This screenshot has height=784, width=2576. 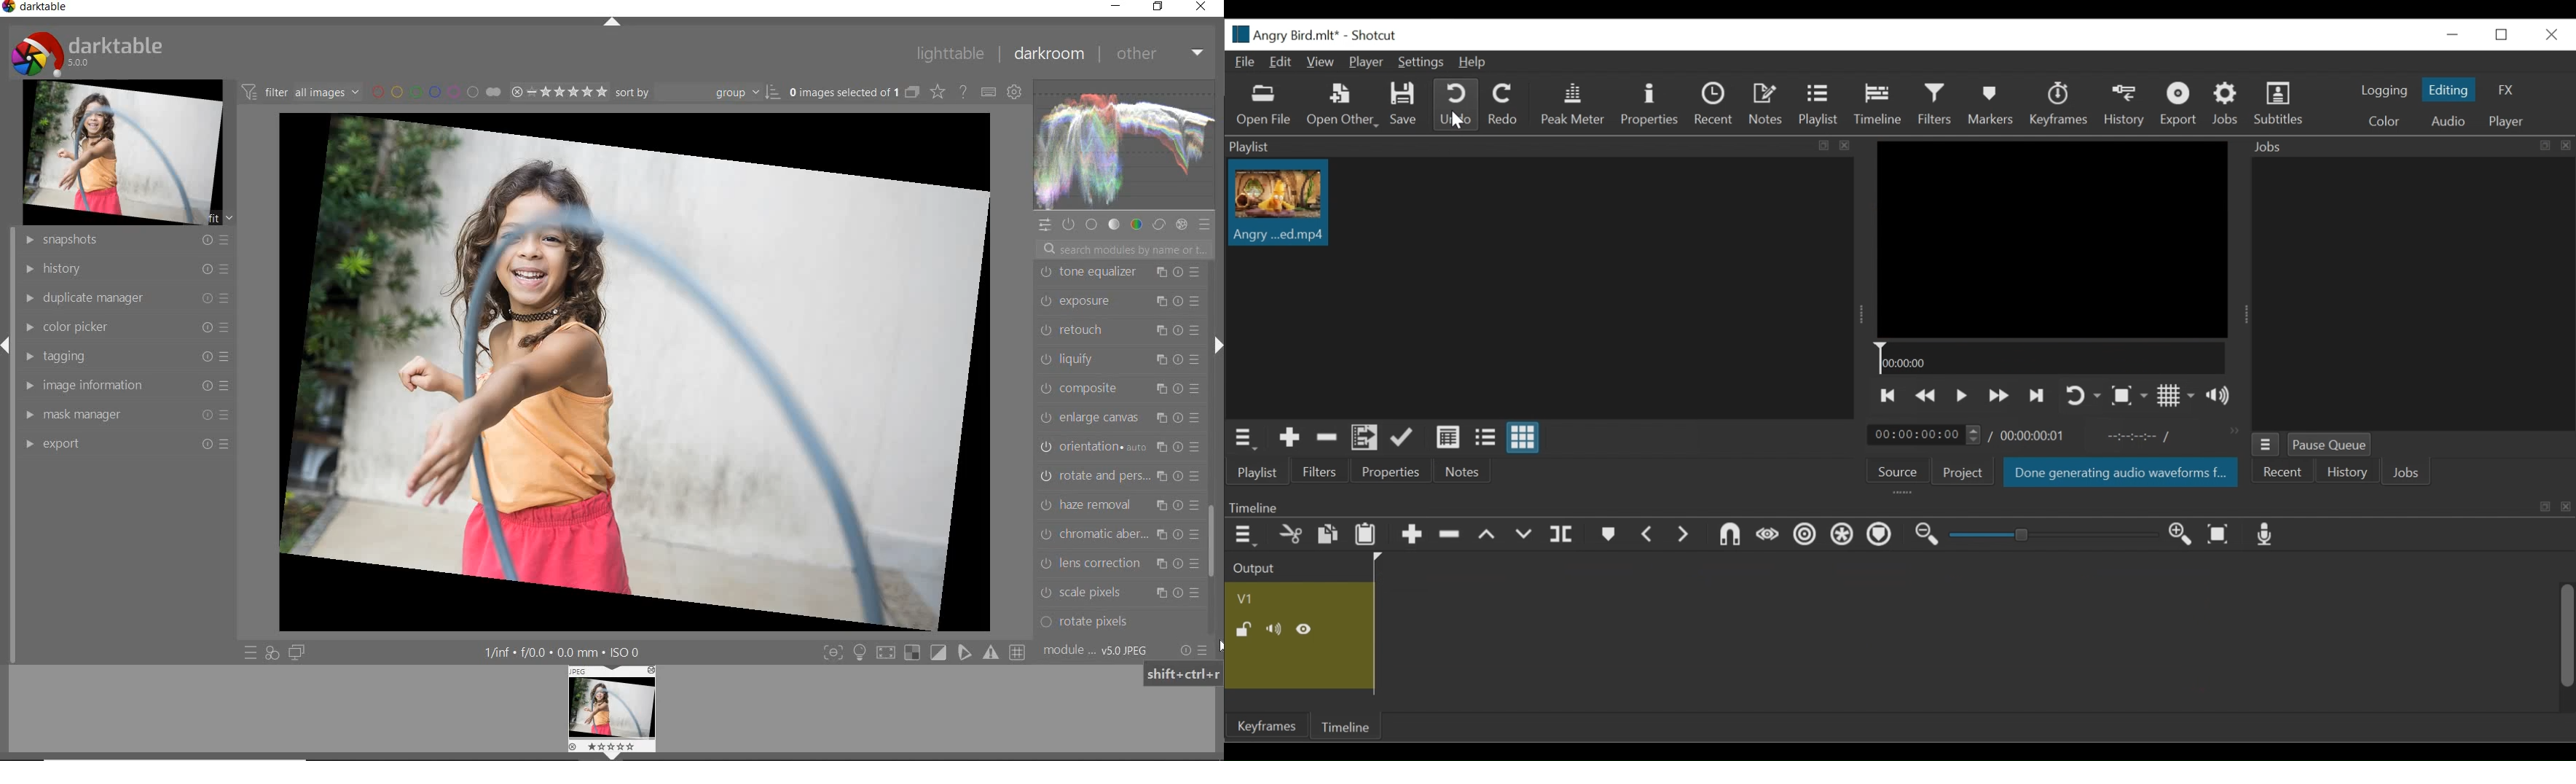 I want to click on module order, so click(x=1096, y=652).